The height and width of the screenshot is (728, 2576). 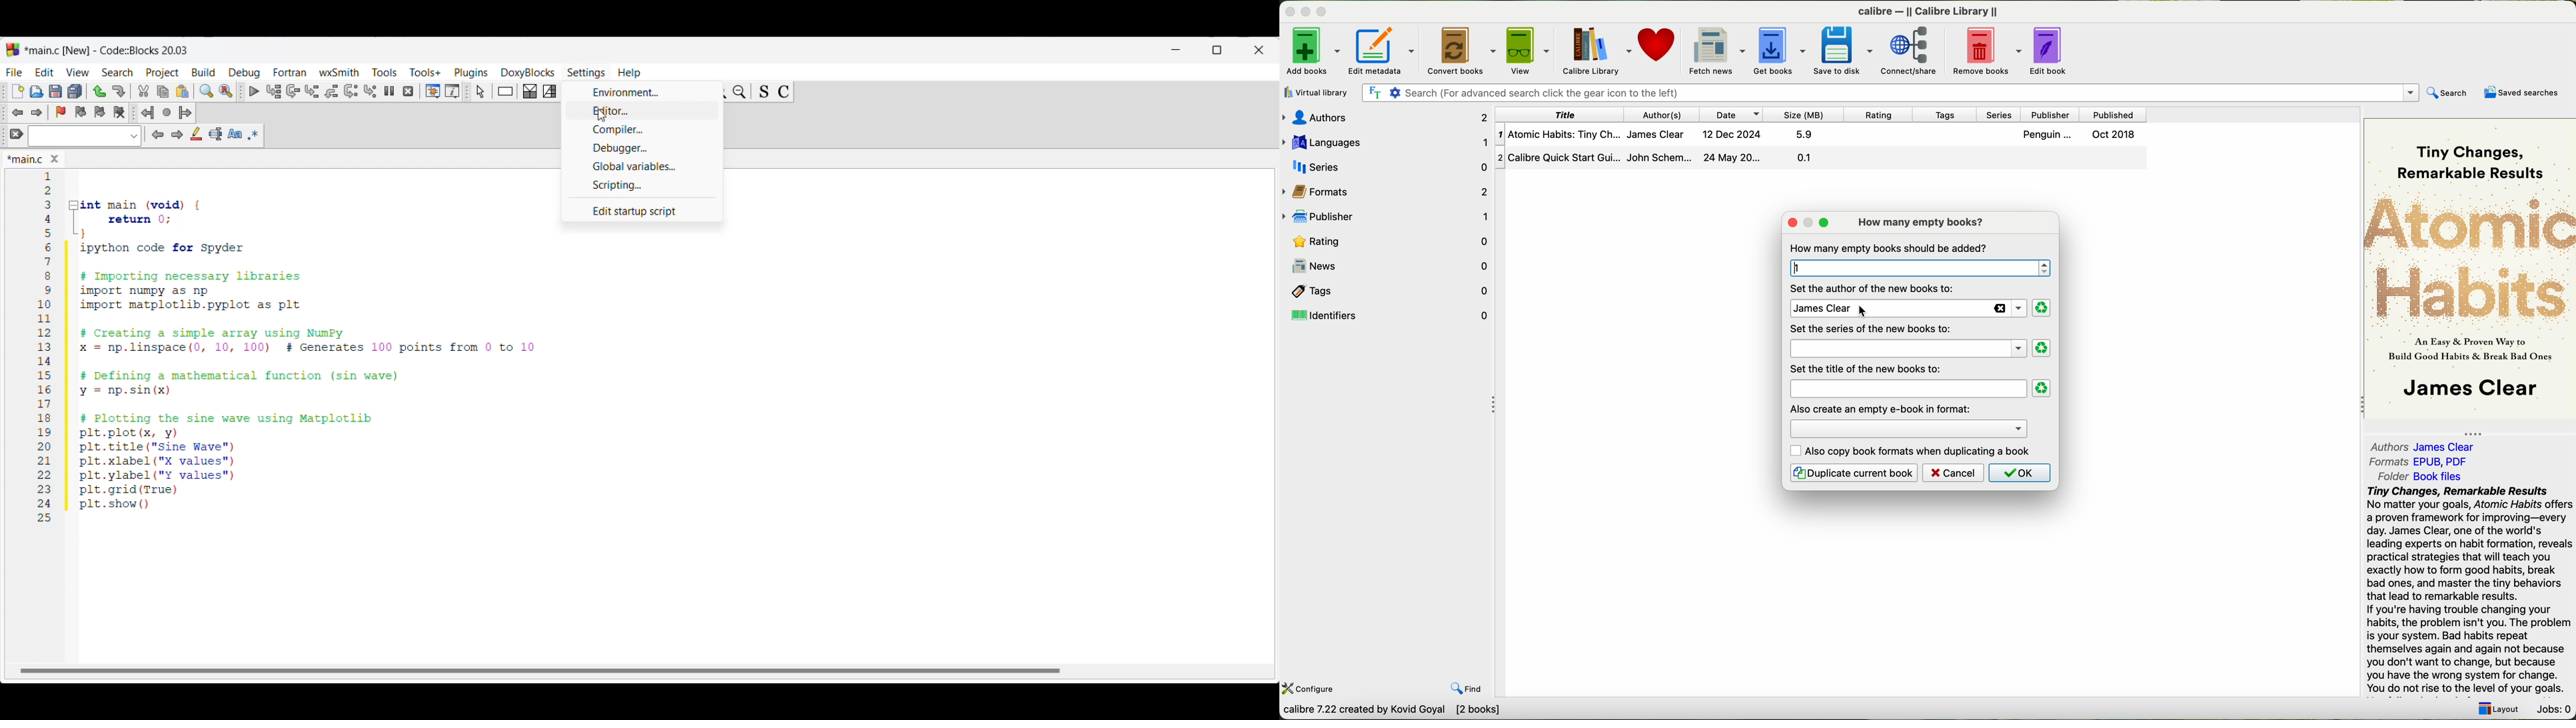 What do you see at coordinates (80, 112) in the screenshot?
I see `Previous bookmark` at bounding box center [80, 112].